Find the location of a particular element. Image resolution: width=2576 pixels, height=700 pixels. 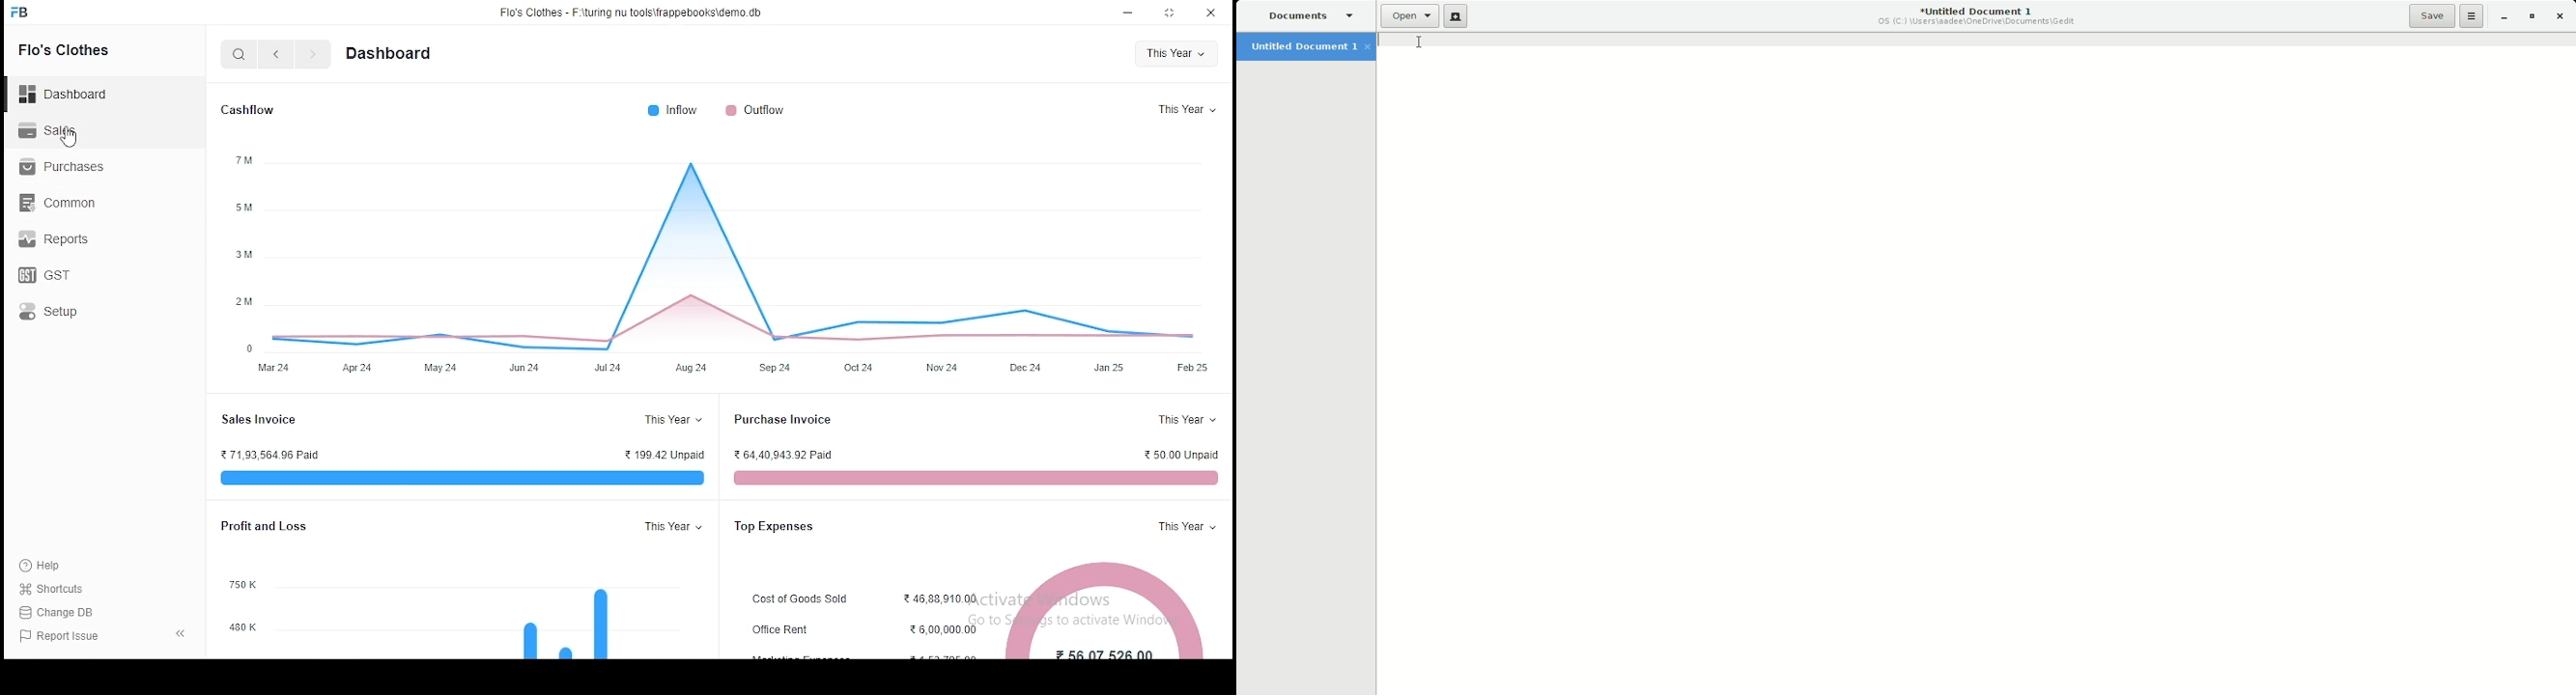

sales invoice is located at coordinates (458, 478).